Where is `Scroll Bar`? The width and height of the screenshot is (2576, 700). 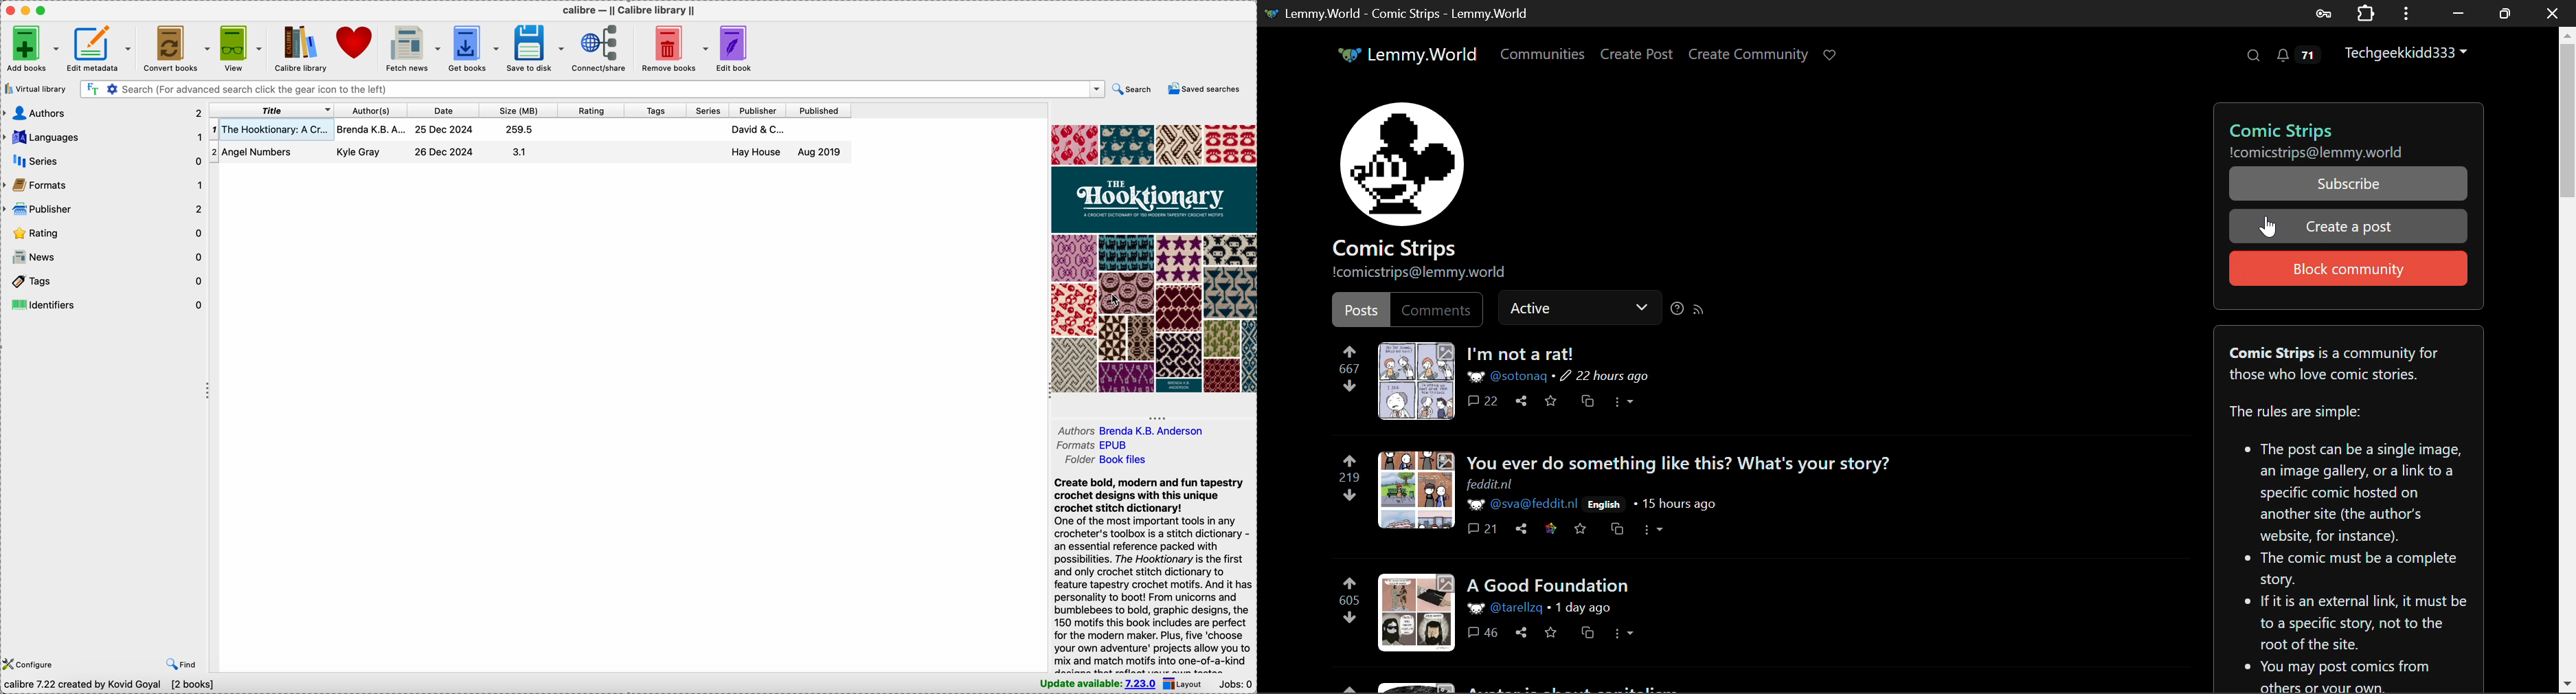
Scroll Bar is located at coordinates (2568, 359).